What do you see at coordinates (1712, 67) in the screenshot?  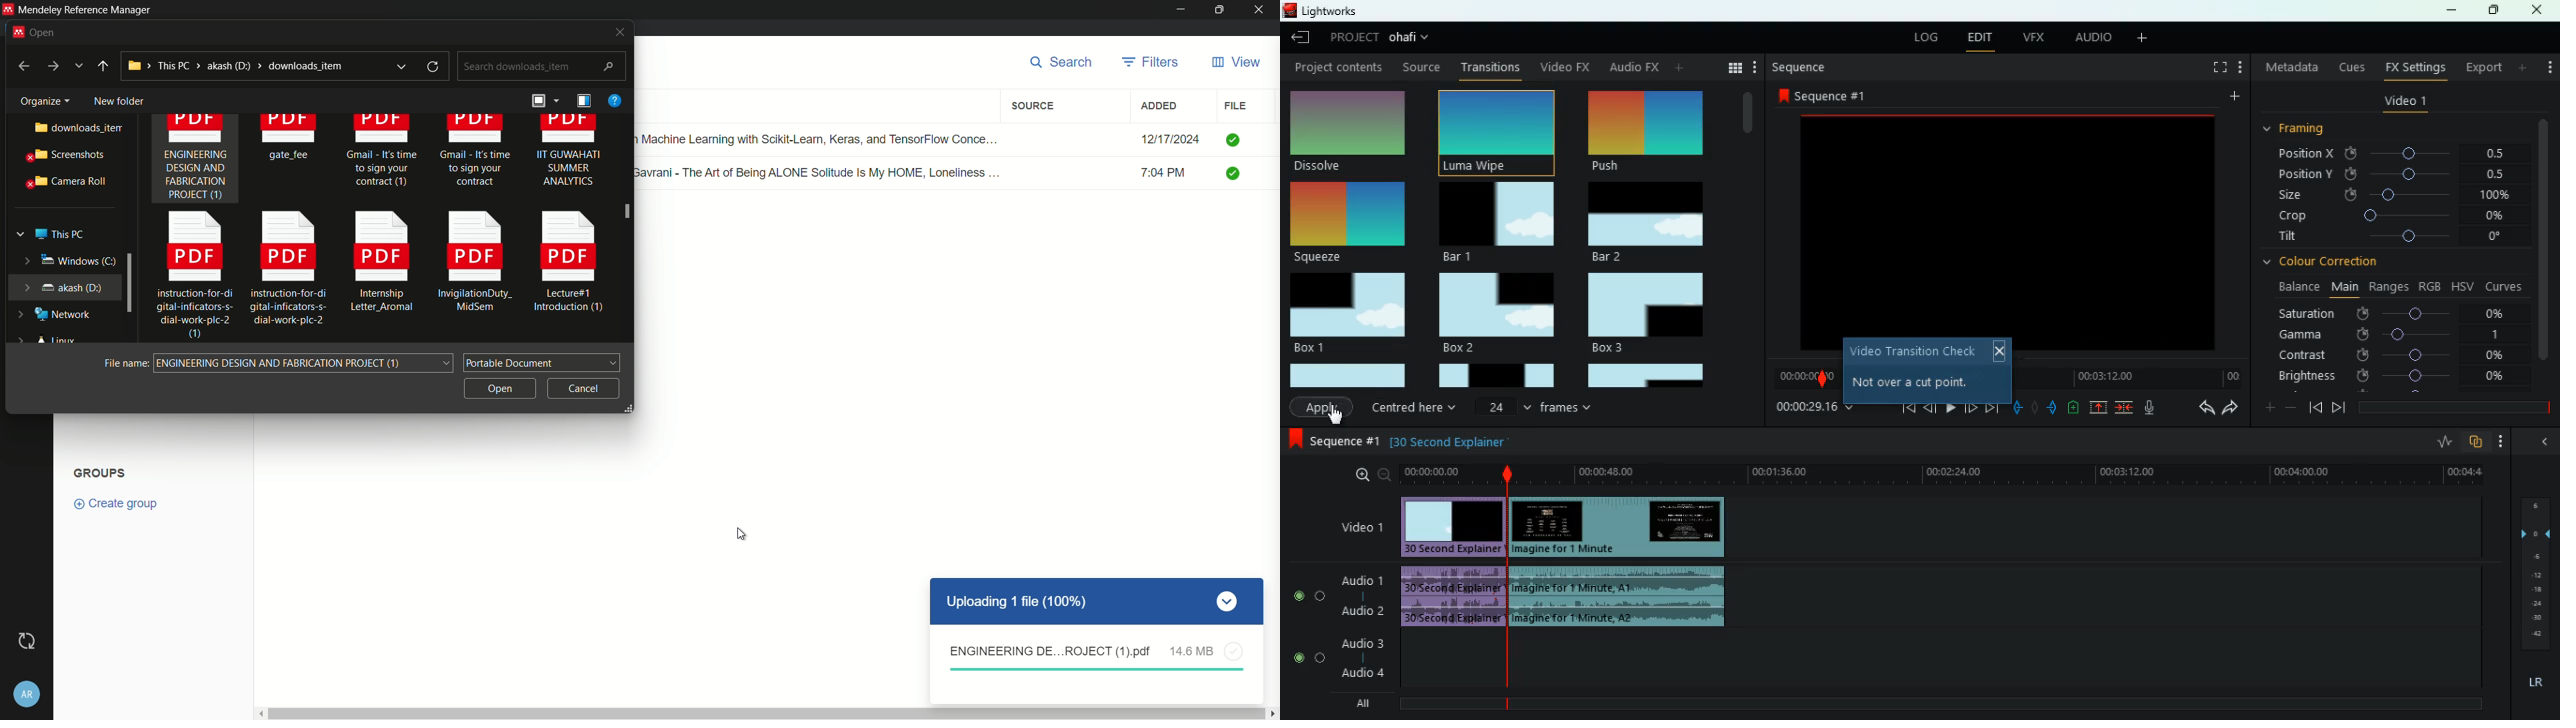 I see `search` at bounding box center [1712, 67].